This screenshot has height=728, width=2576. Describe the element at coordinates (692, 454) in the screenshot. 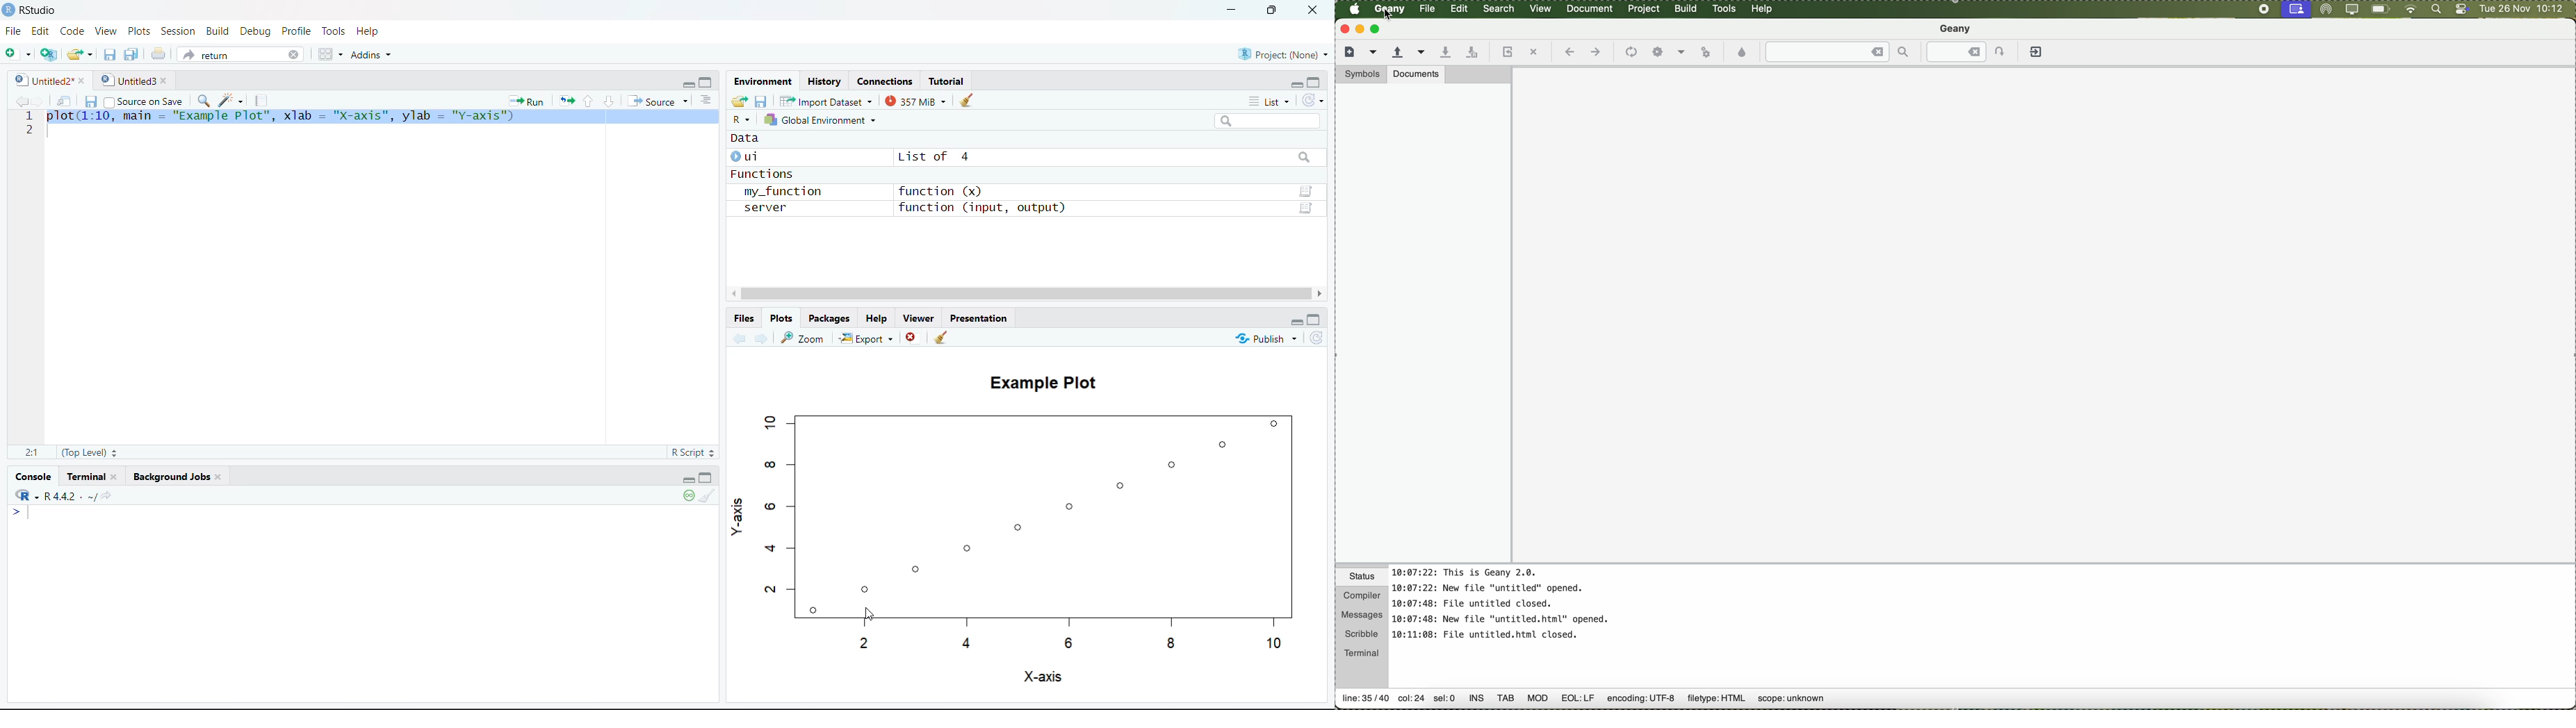

I see `RScript` at that location.